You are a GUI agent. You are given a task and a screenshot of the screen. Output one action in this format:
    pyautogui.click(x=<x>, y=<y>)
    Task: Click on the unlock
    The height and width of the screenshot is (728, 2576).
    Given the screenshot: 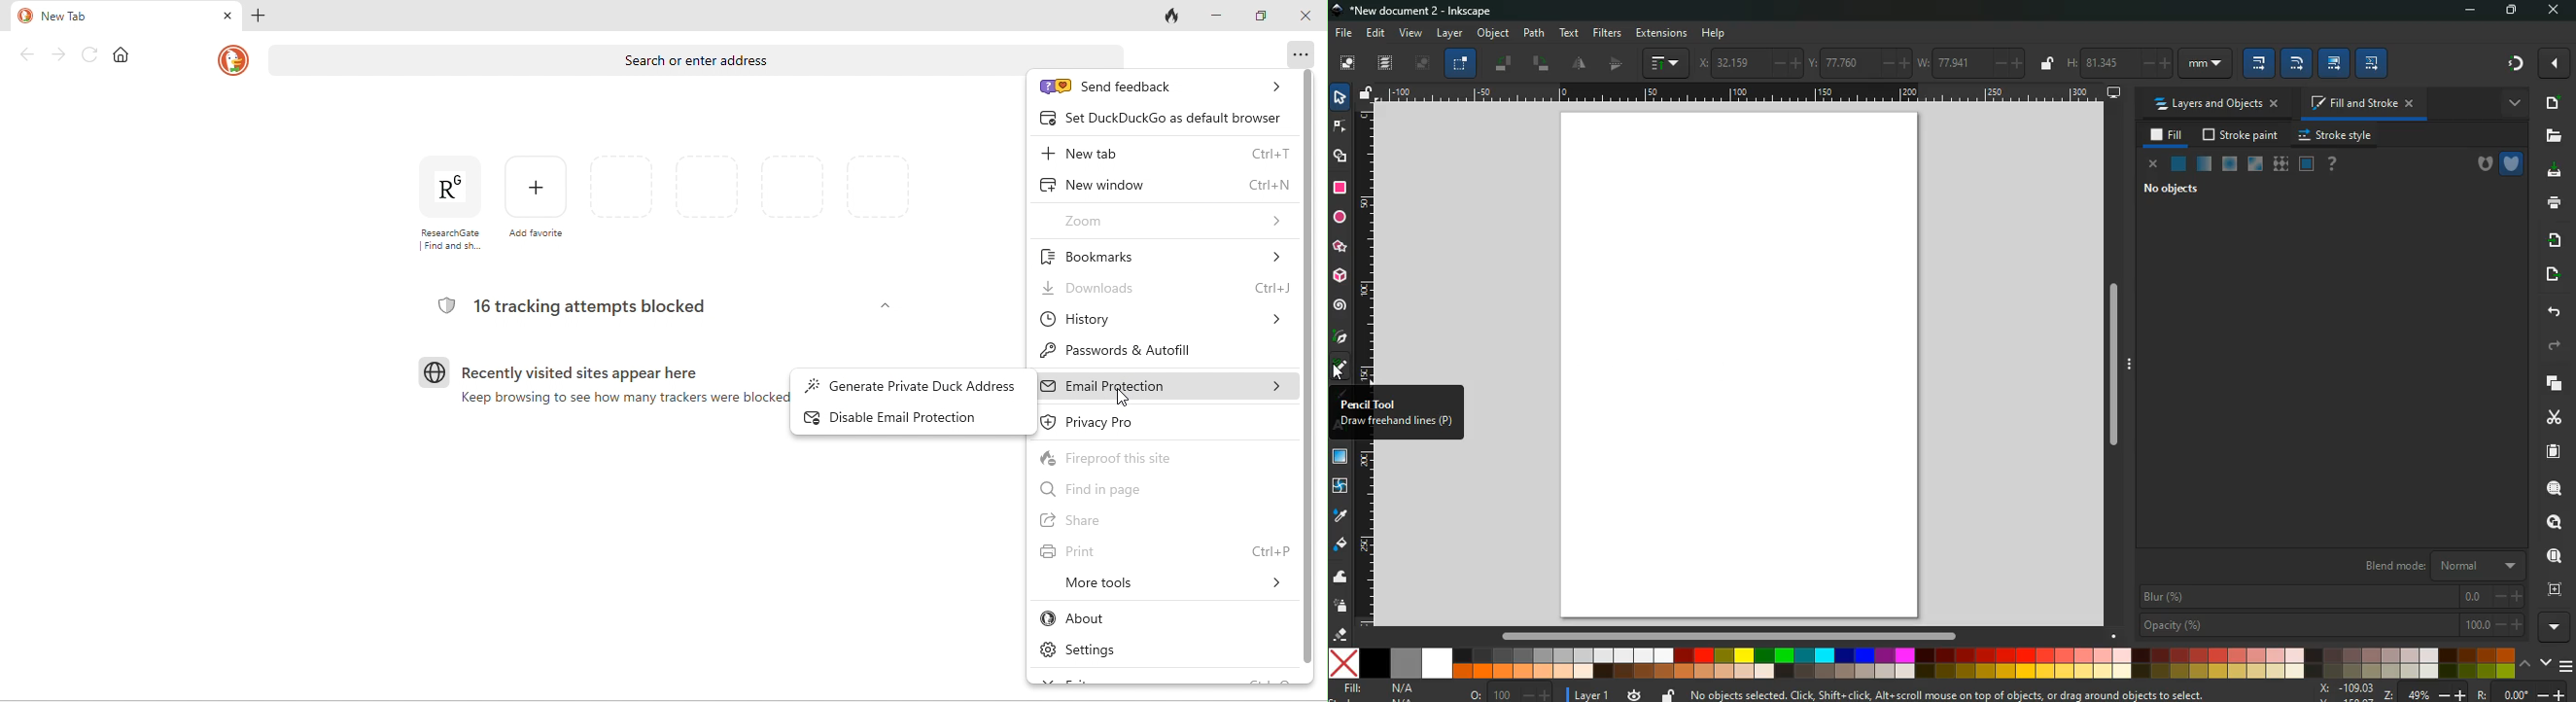 What is the action you would take?
    pyautogui.click(x=1667, y=694)
    